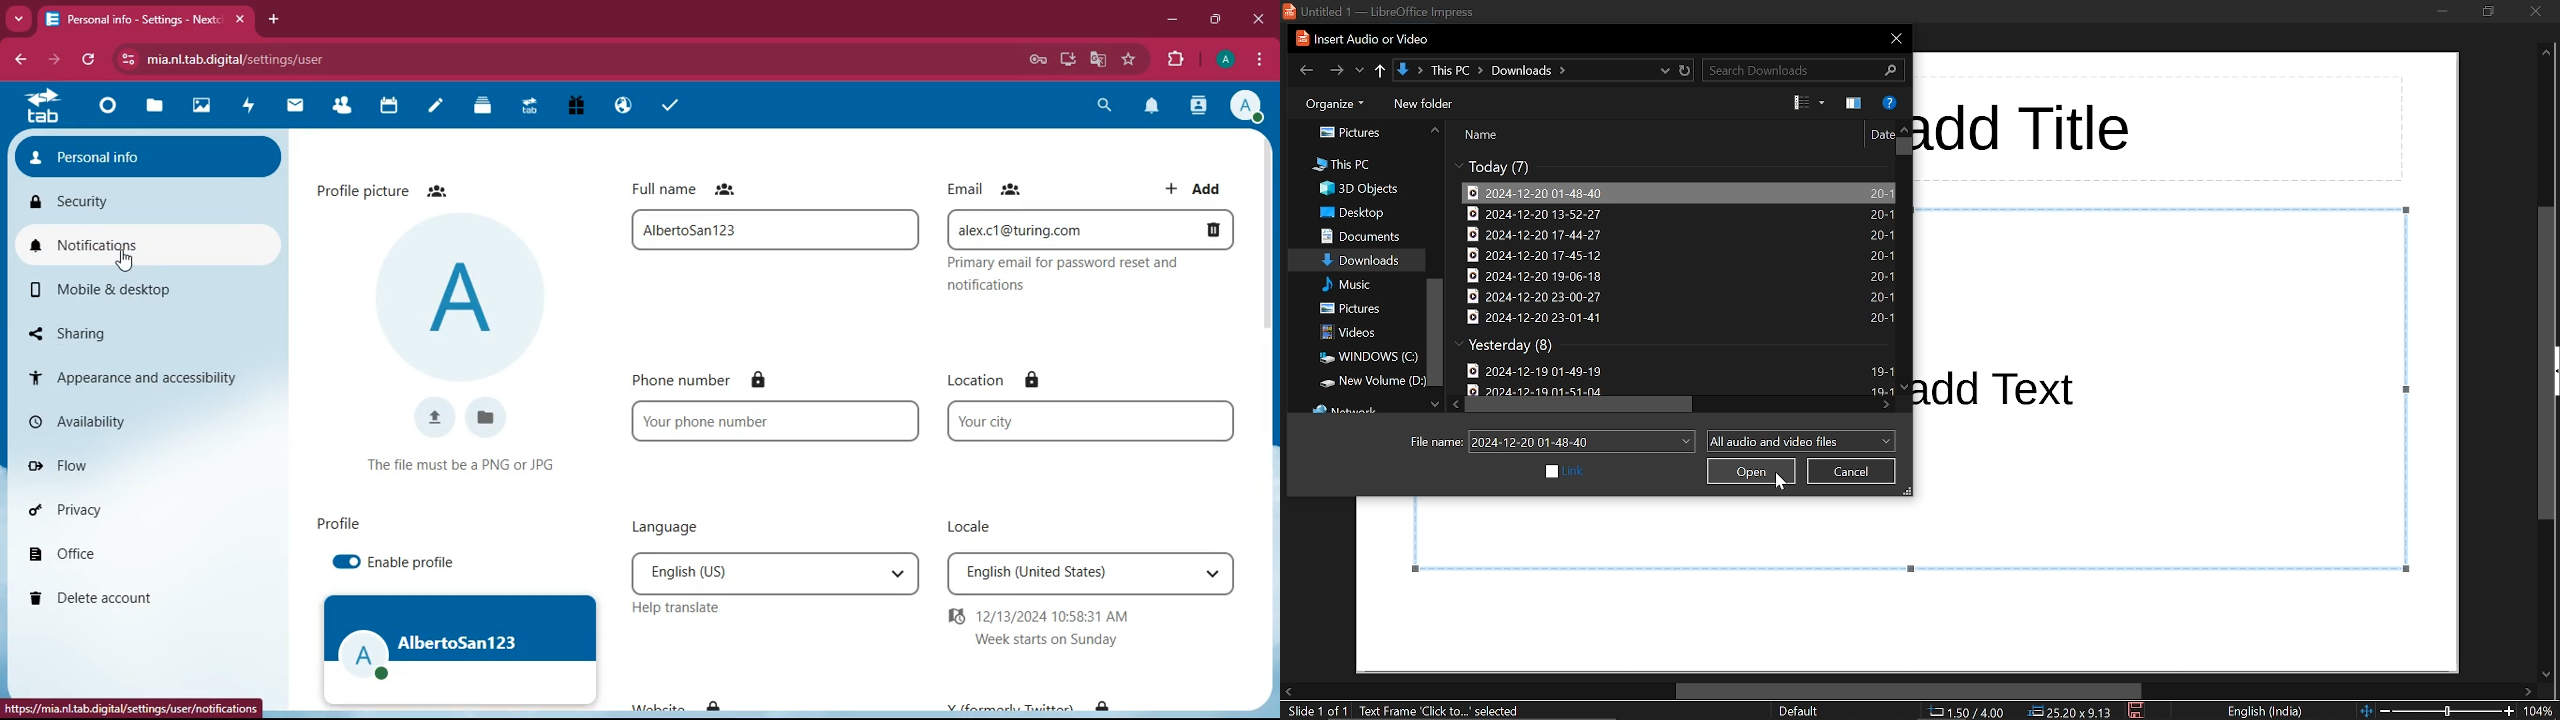 Image resolution: width=2576 pixels, height=728 pixels. I want to click on co-ordinate, so click(1964, 713).